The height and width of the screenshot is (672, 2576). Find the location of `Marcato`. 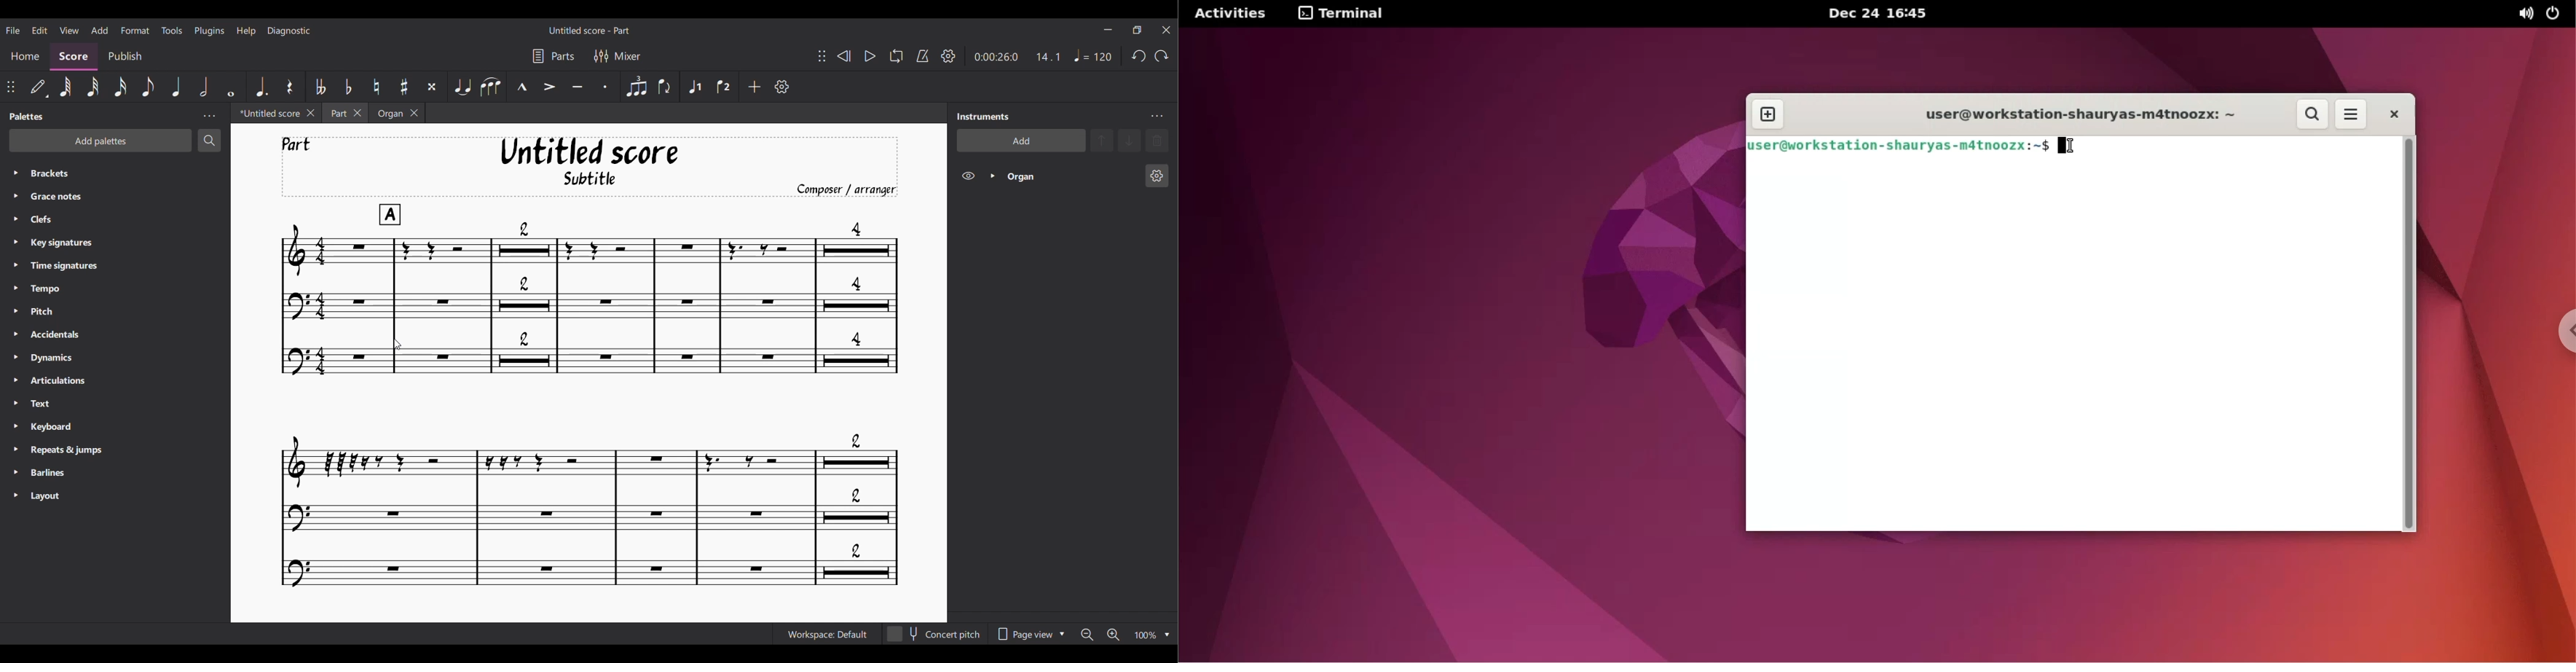

Marcato is located at coordinates (522, 87).